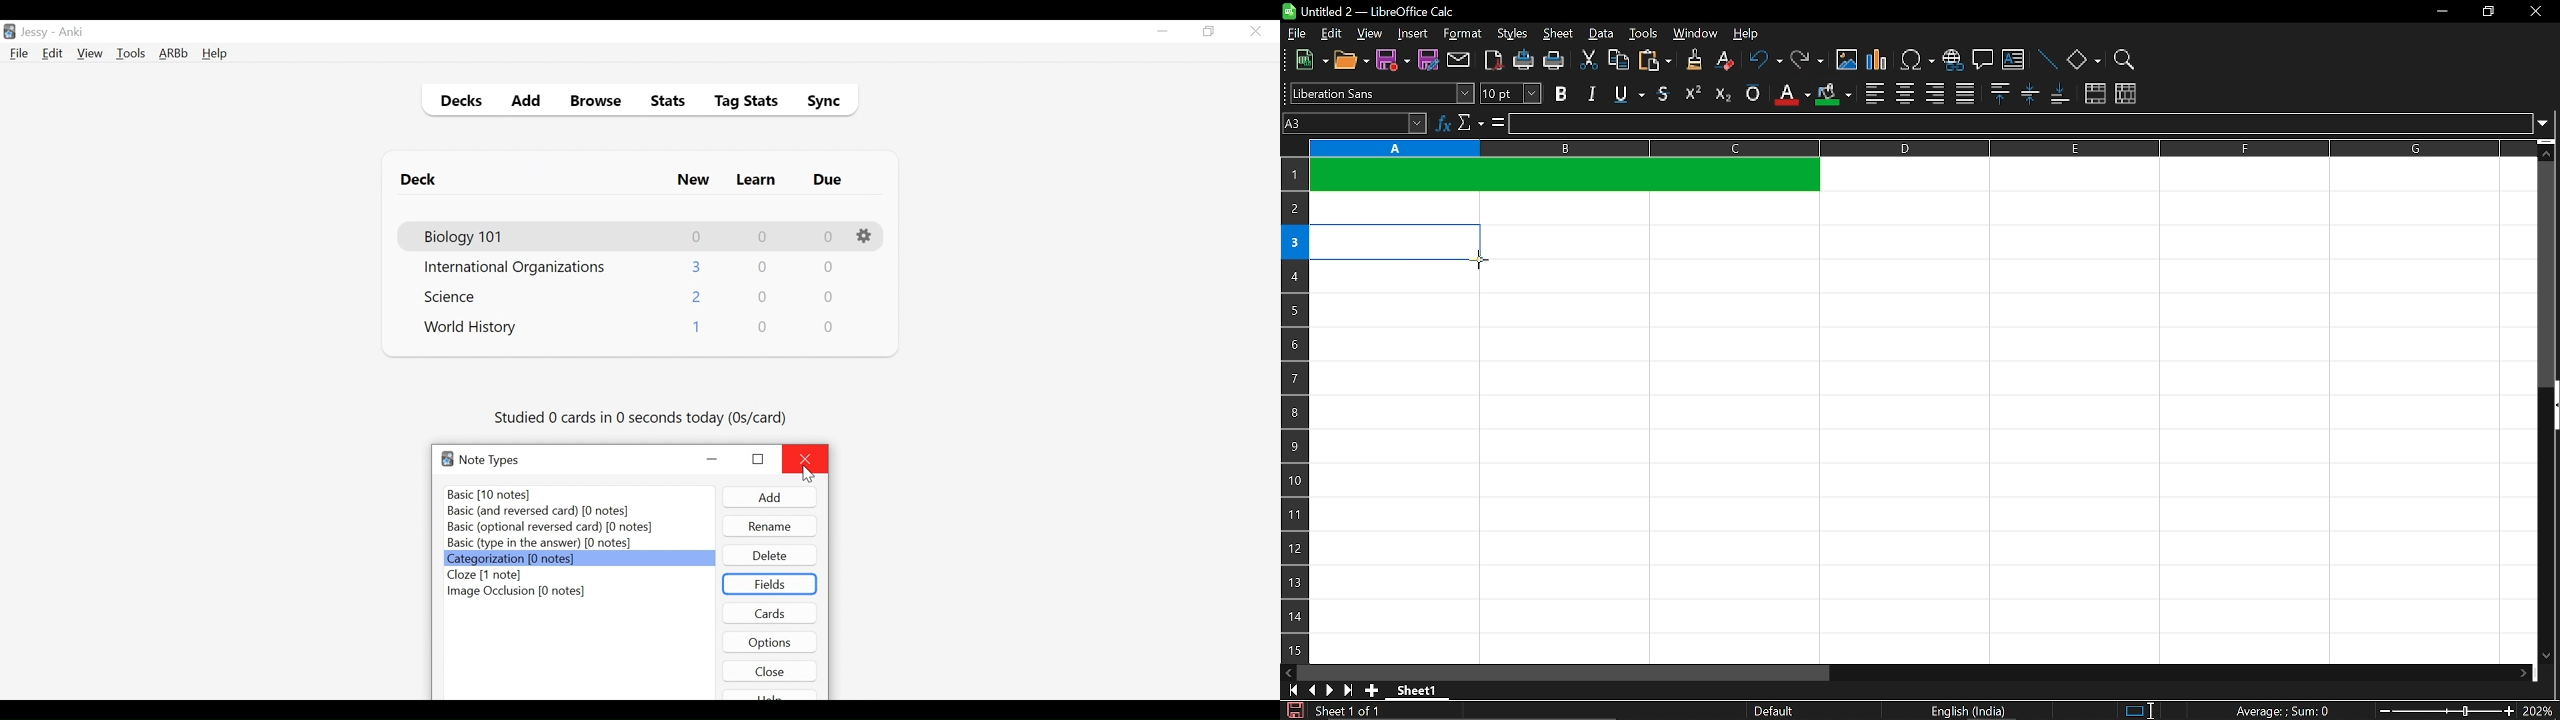  What do you see at coordinates (2030, 95) in the screenshot?
I see `center vertically` at bounding box center [2030, 95].